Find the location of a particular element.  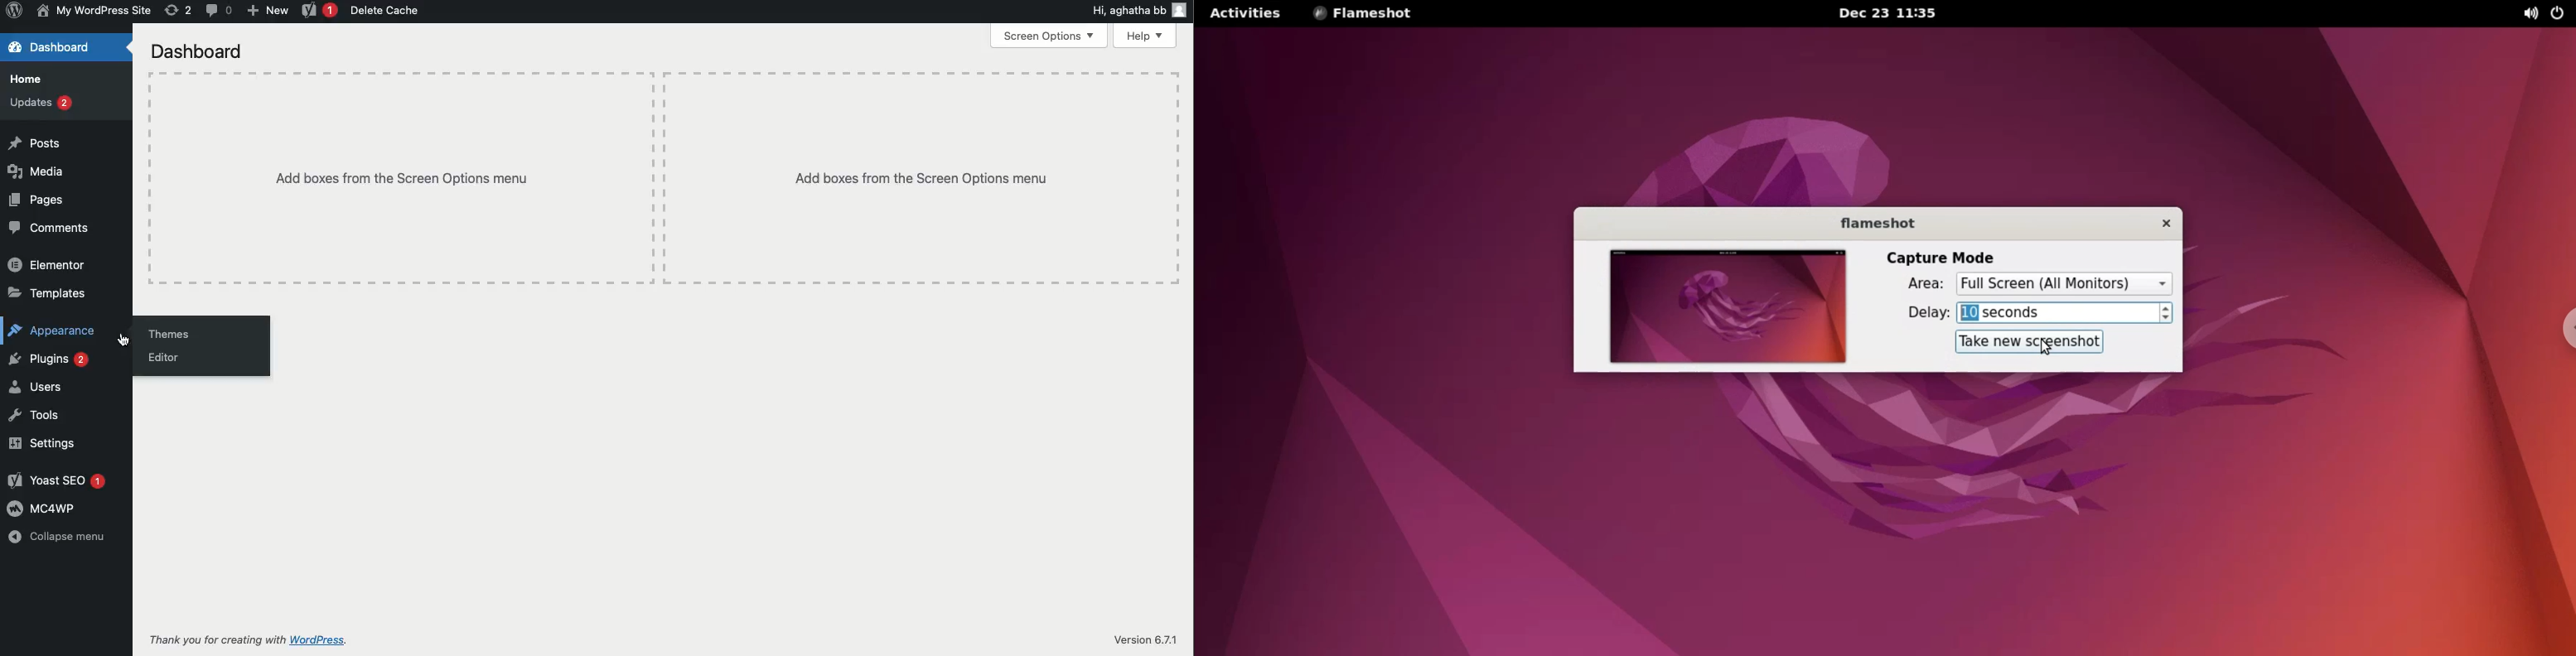

Hi, agatha bb is located at coordinates (1125, 11).